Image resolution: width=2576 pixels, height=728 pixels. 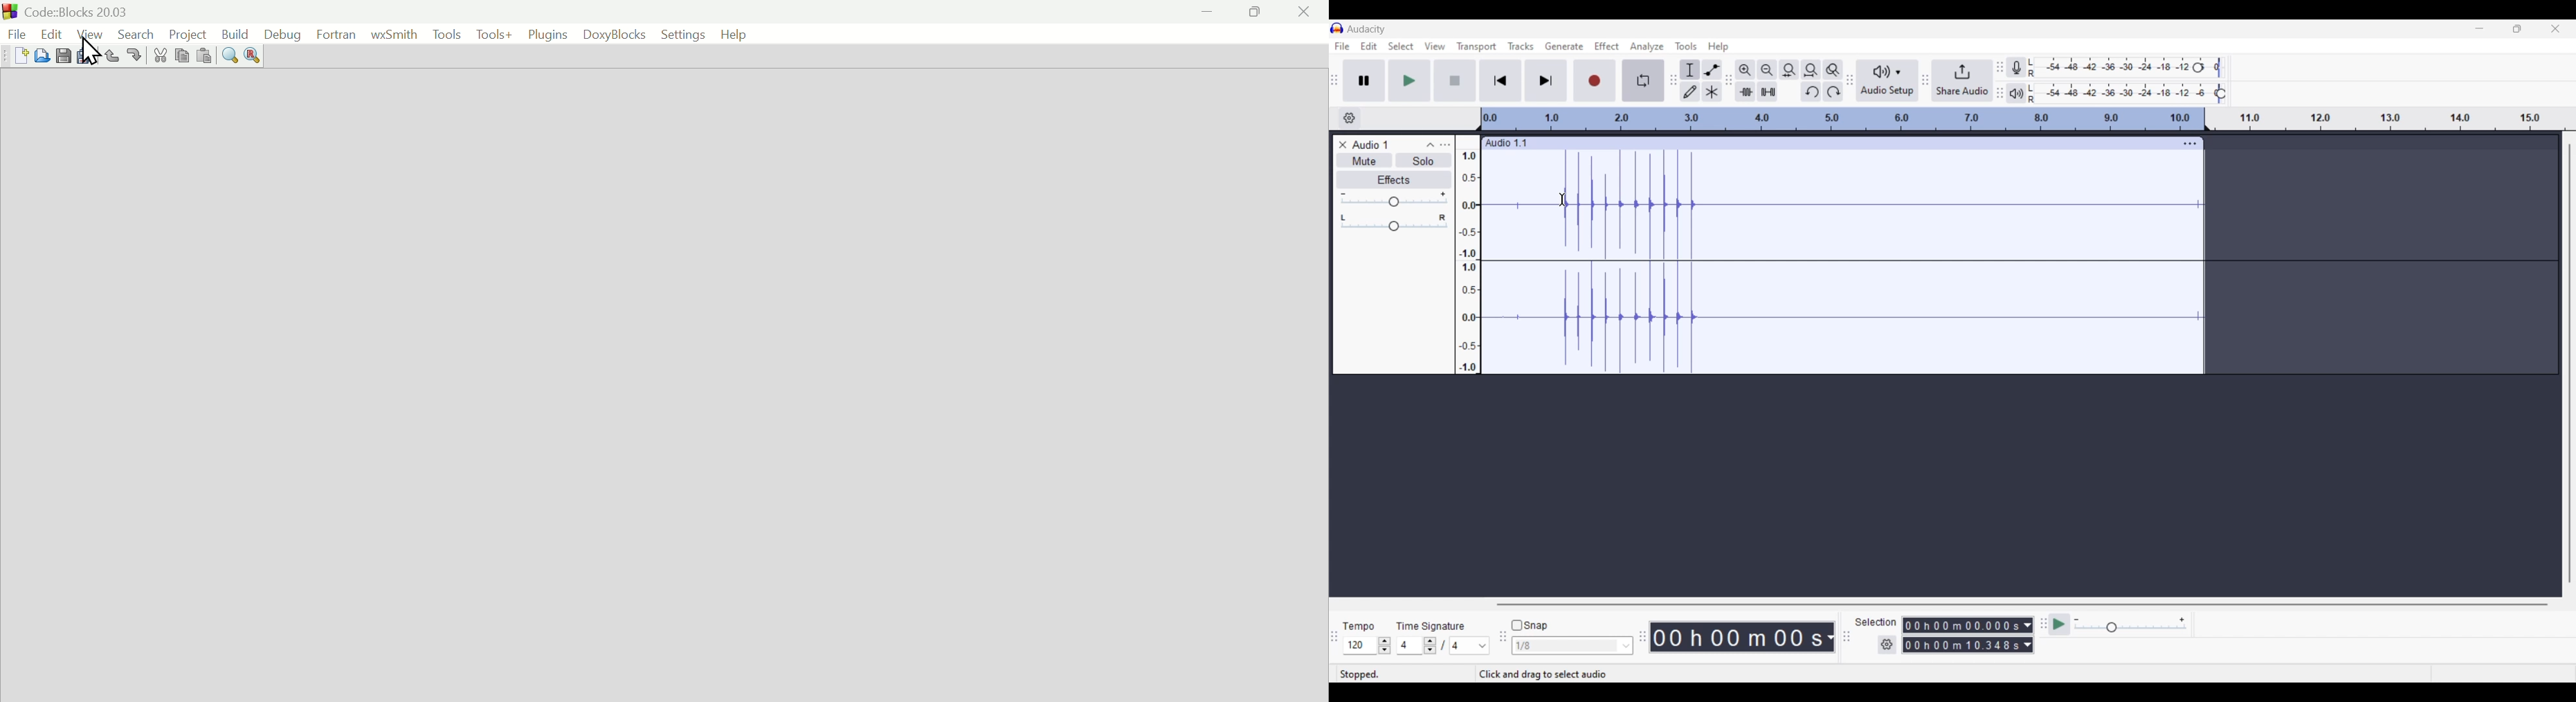 What do you see at coordinates (229, 56) in the screenshot?
I see `Find` at bounding box center [229, 56].